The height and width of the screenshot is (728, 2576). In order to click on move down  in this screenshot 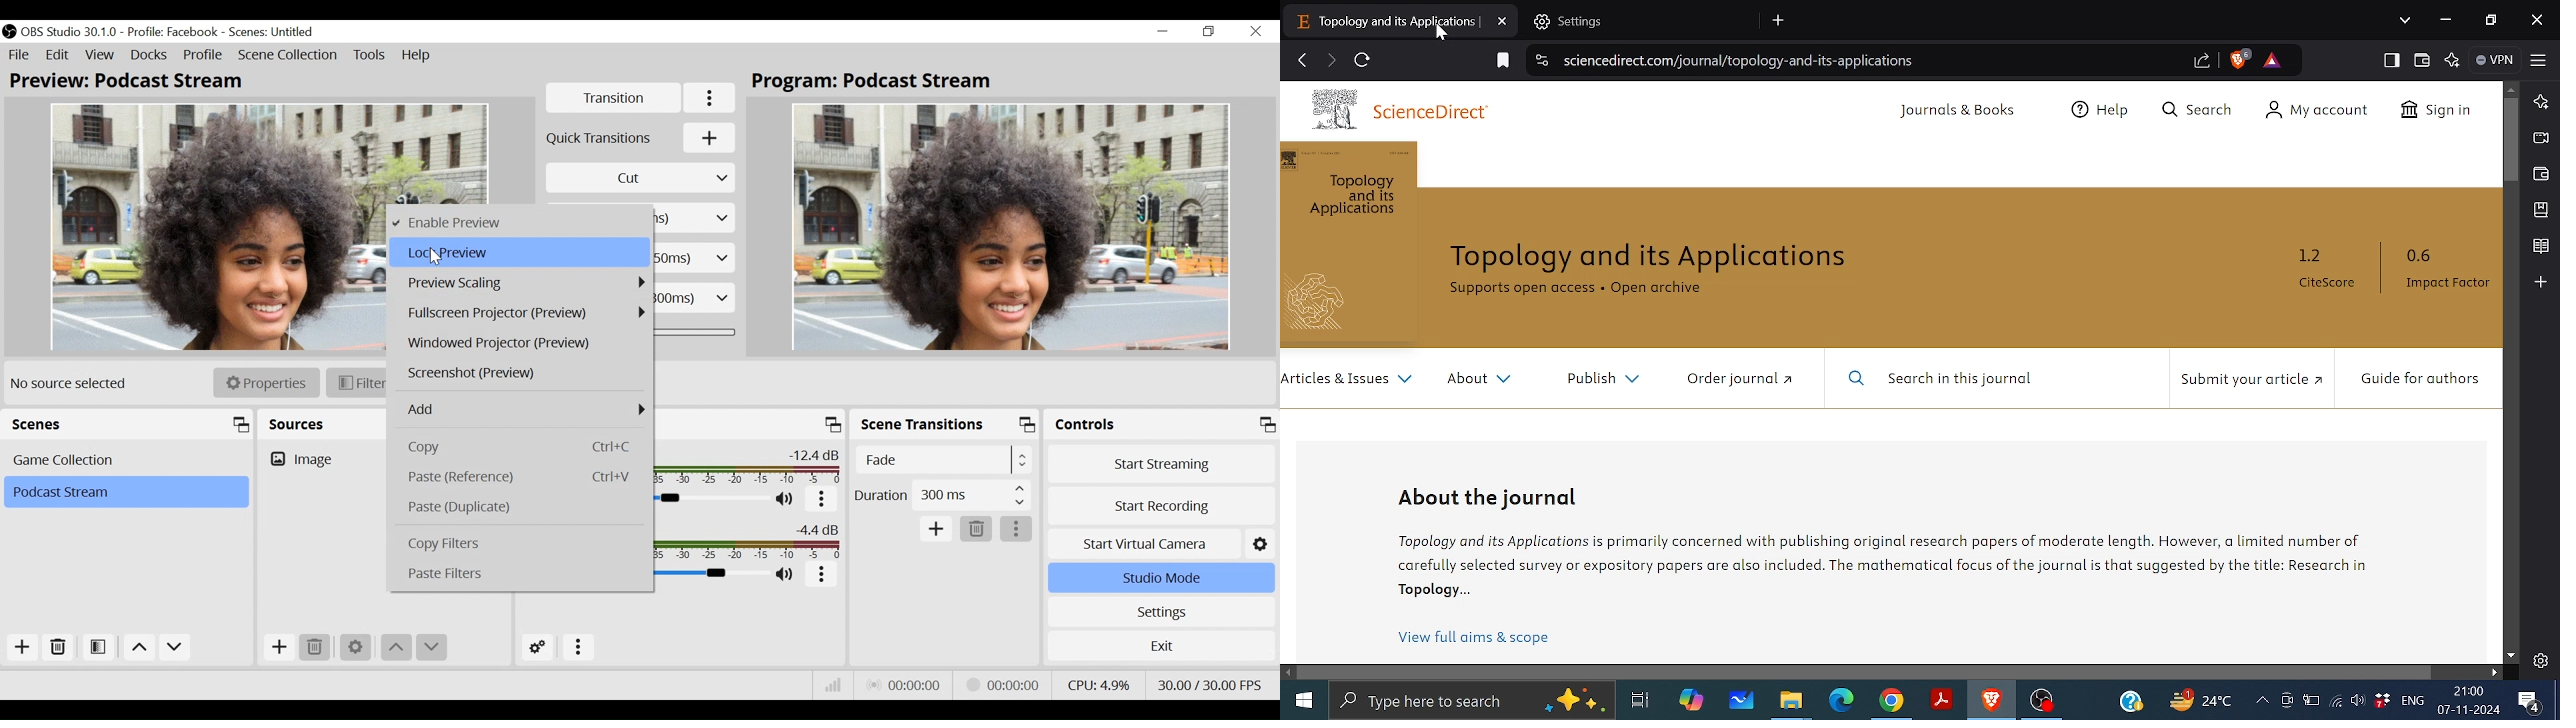, I will do `click(430, 647)`.